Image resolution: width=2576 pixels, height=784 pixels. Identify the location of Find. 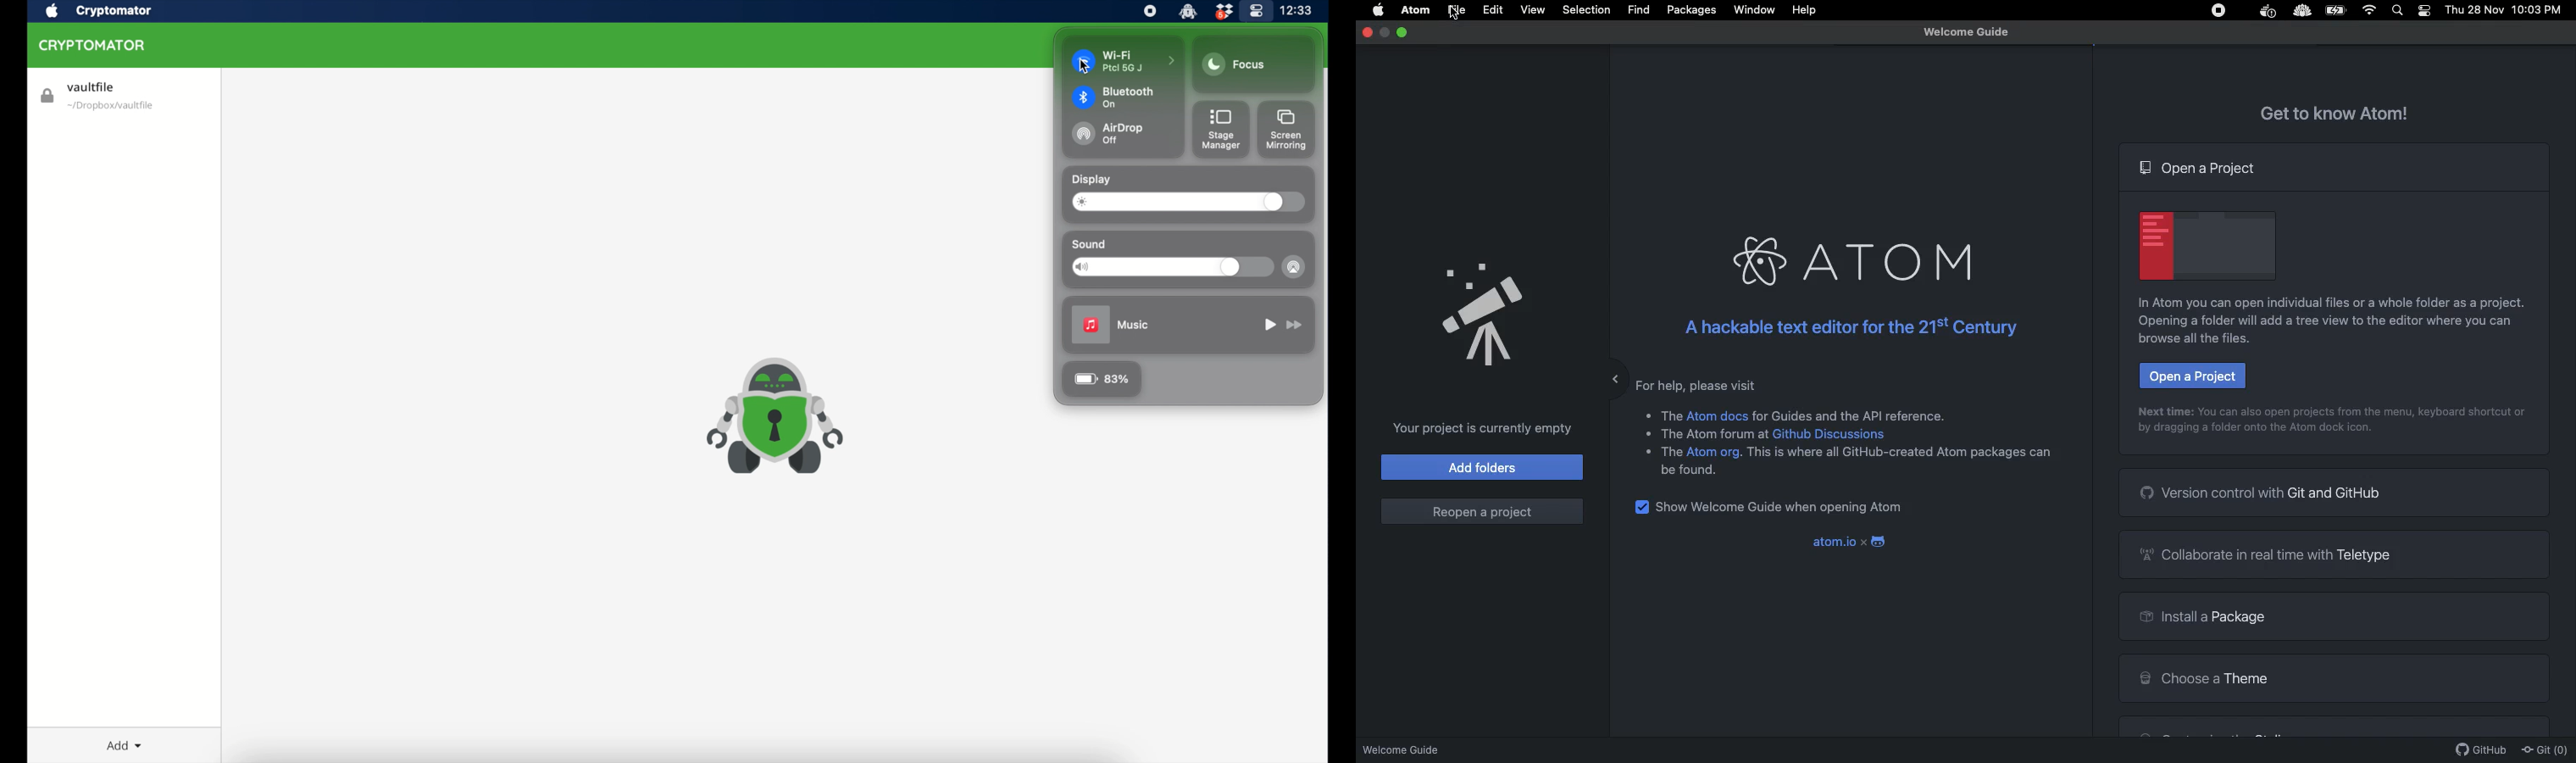
(1638, 10).